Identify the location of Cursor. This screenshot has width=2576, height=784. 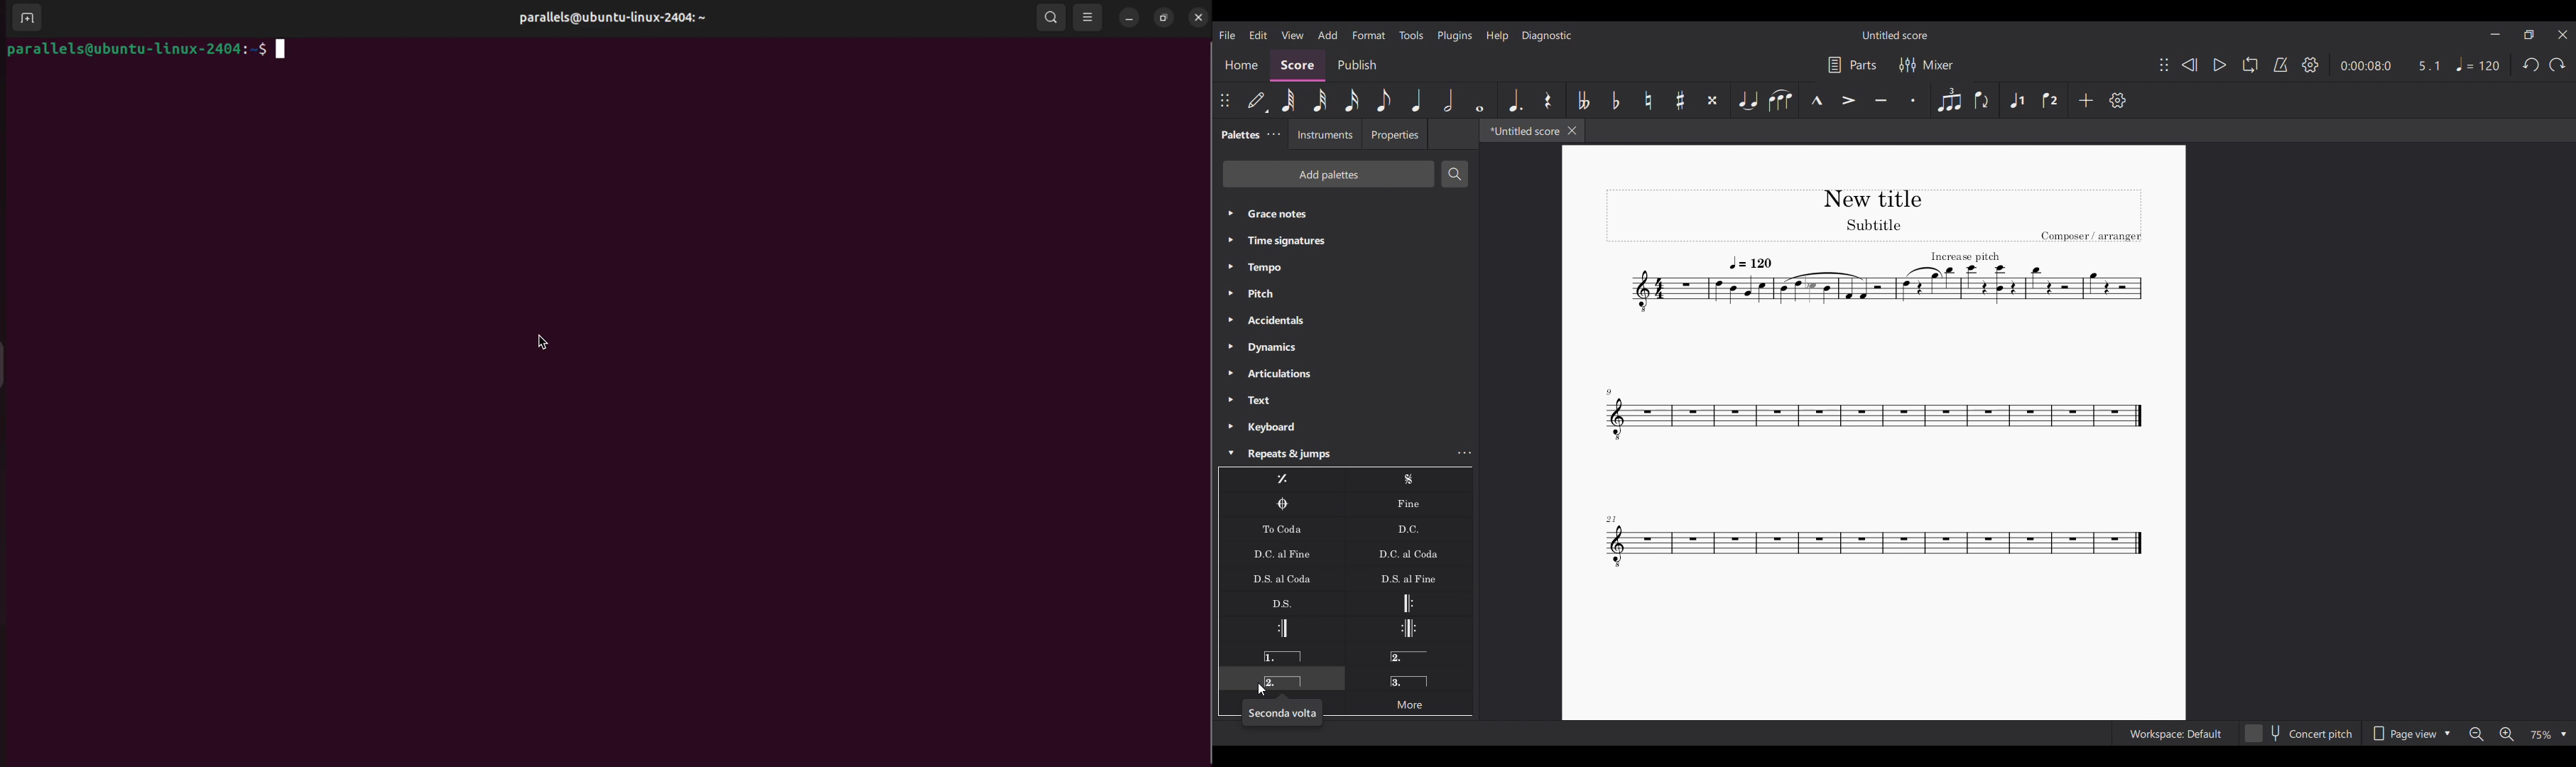
(1262, 690).